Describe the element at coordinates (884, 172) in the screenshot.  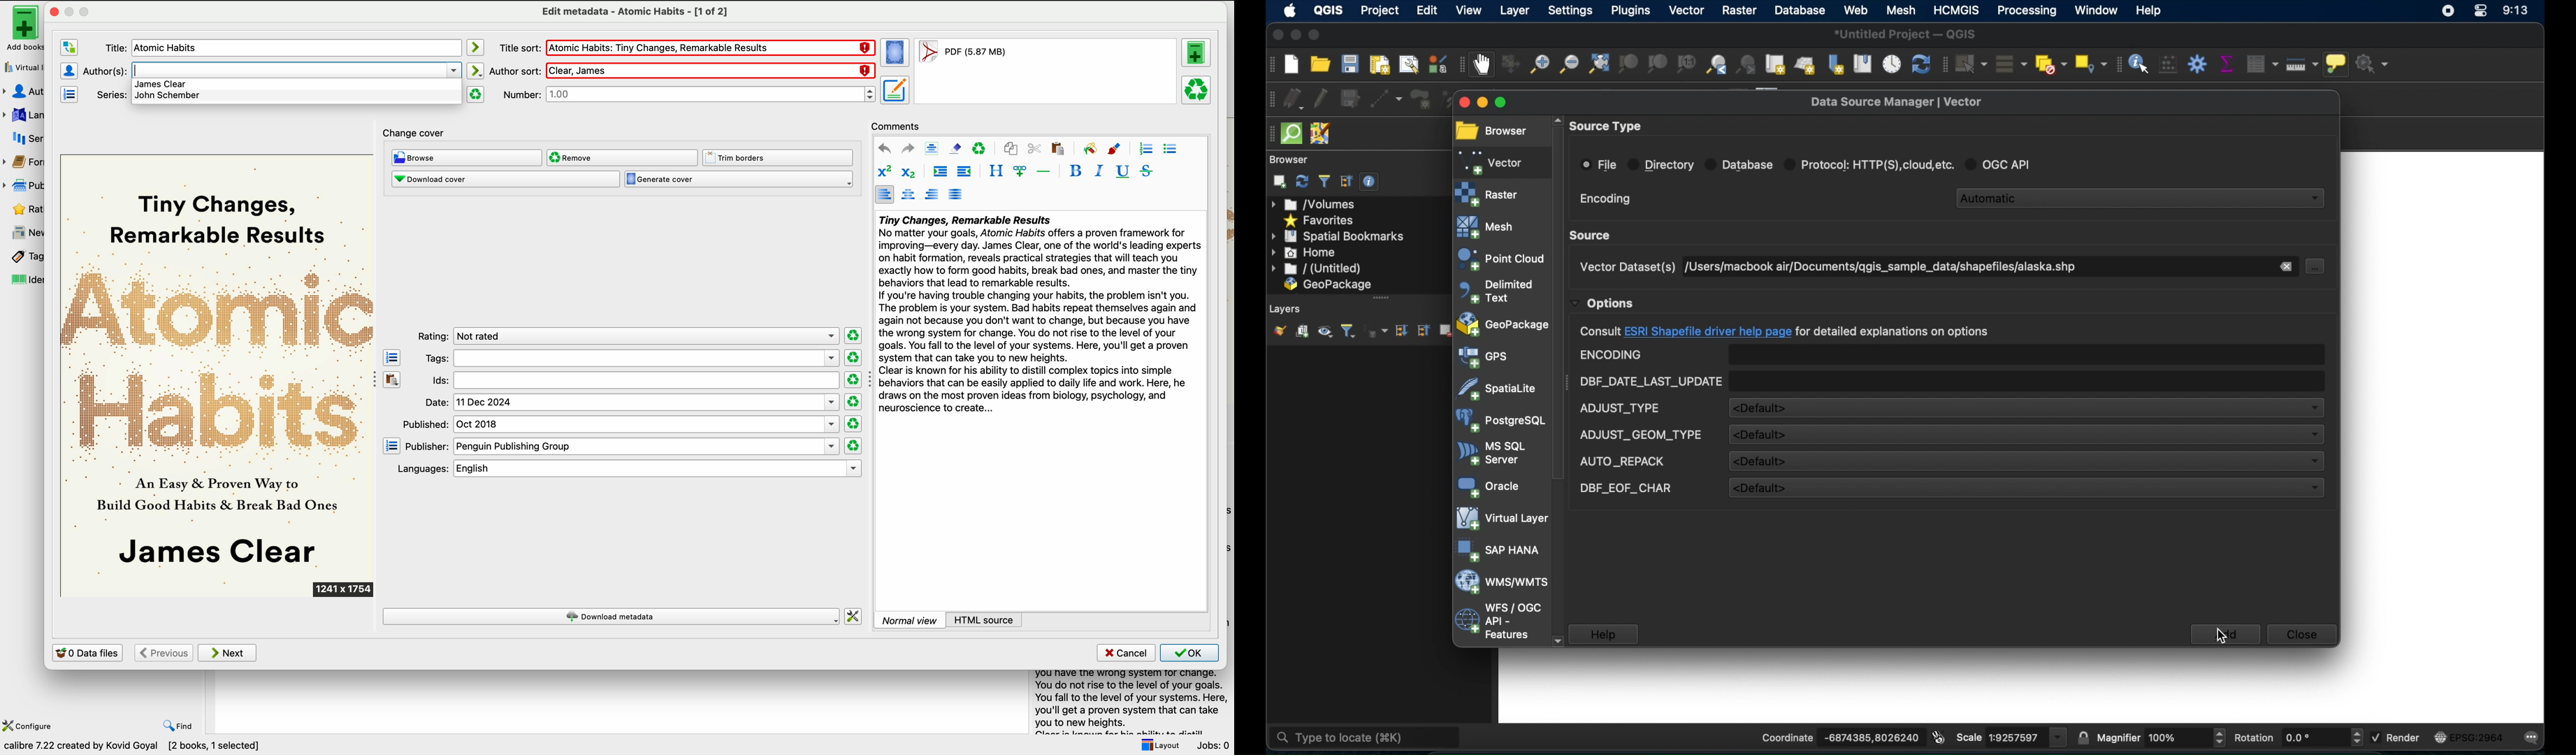
I see `superscript` at that location.